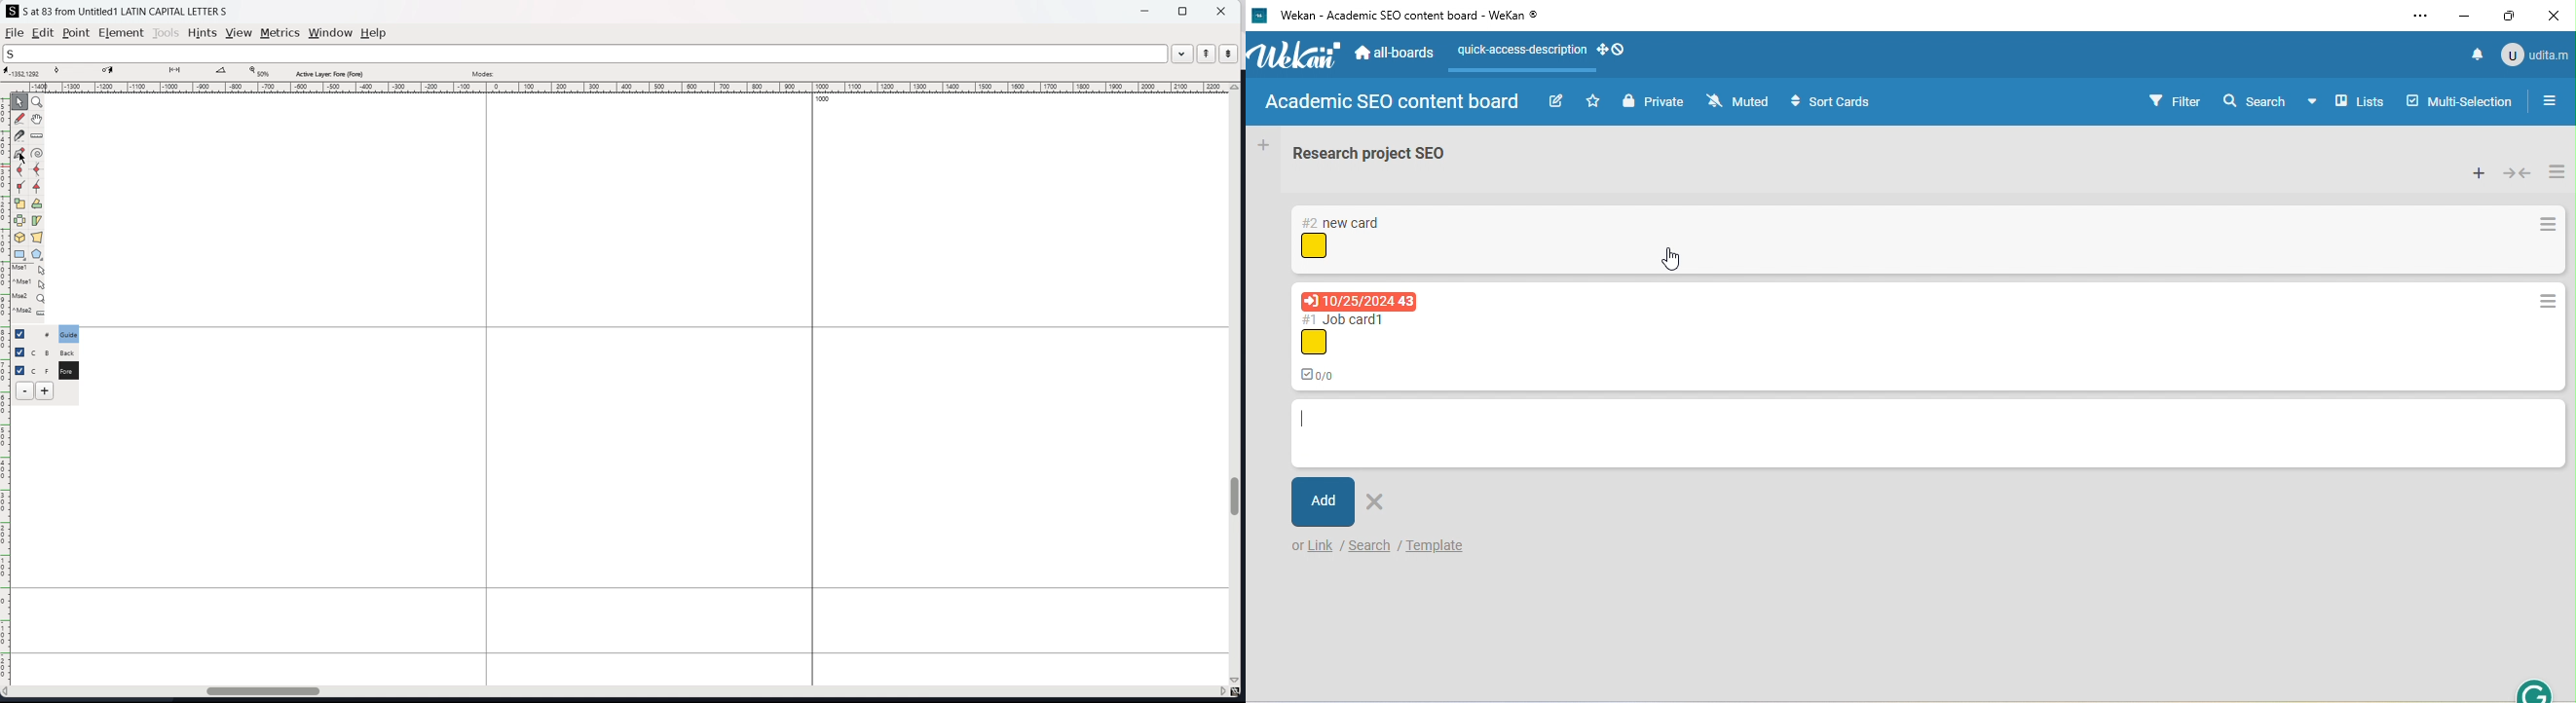 Image resolution: width=2576 pixels, height=728 pixels. Describe the element at coordinates (61, 72) in the screenshot. I see `curve point coordinate` at that location.